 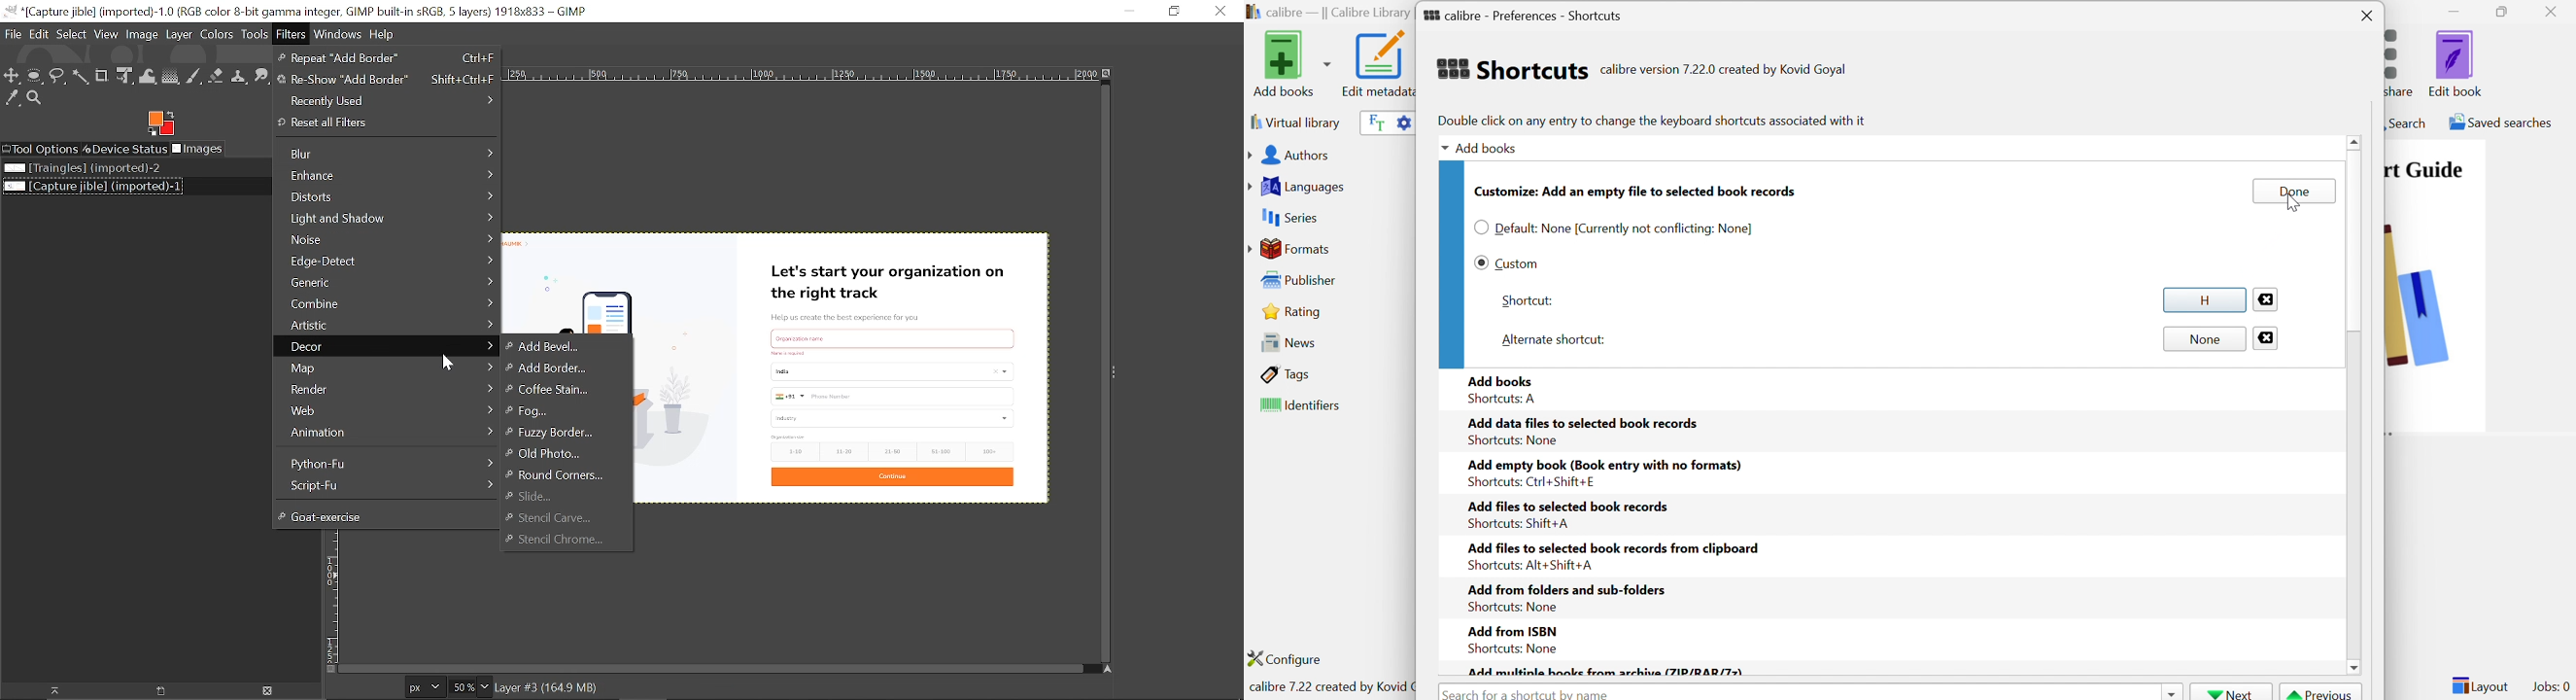 What do you see at coordinates (89, 167) in the screenshot?
I see `Image file named "Triangles"` at bounding box center [89, 167].